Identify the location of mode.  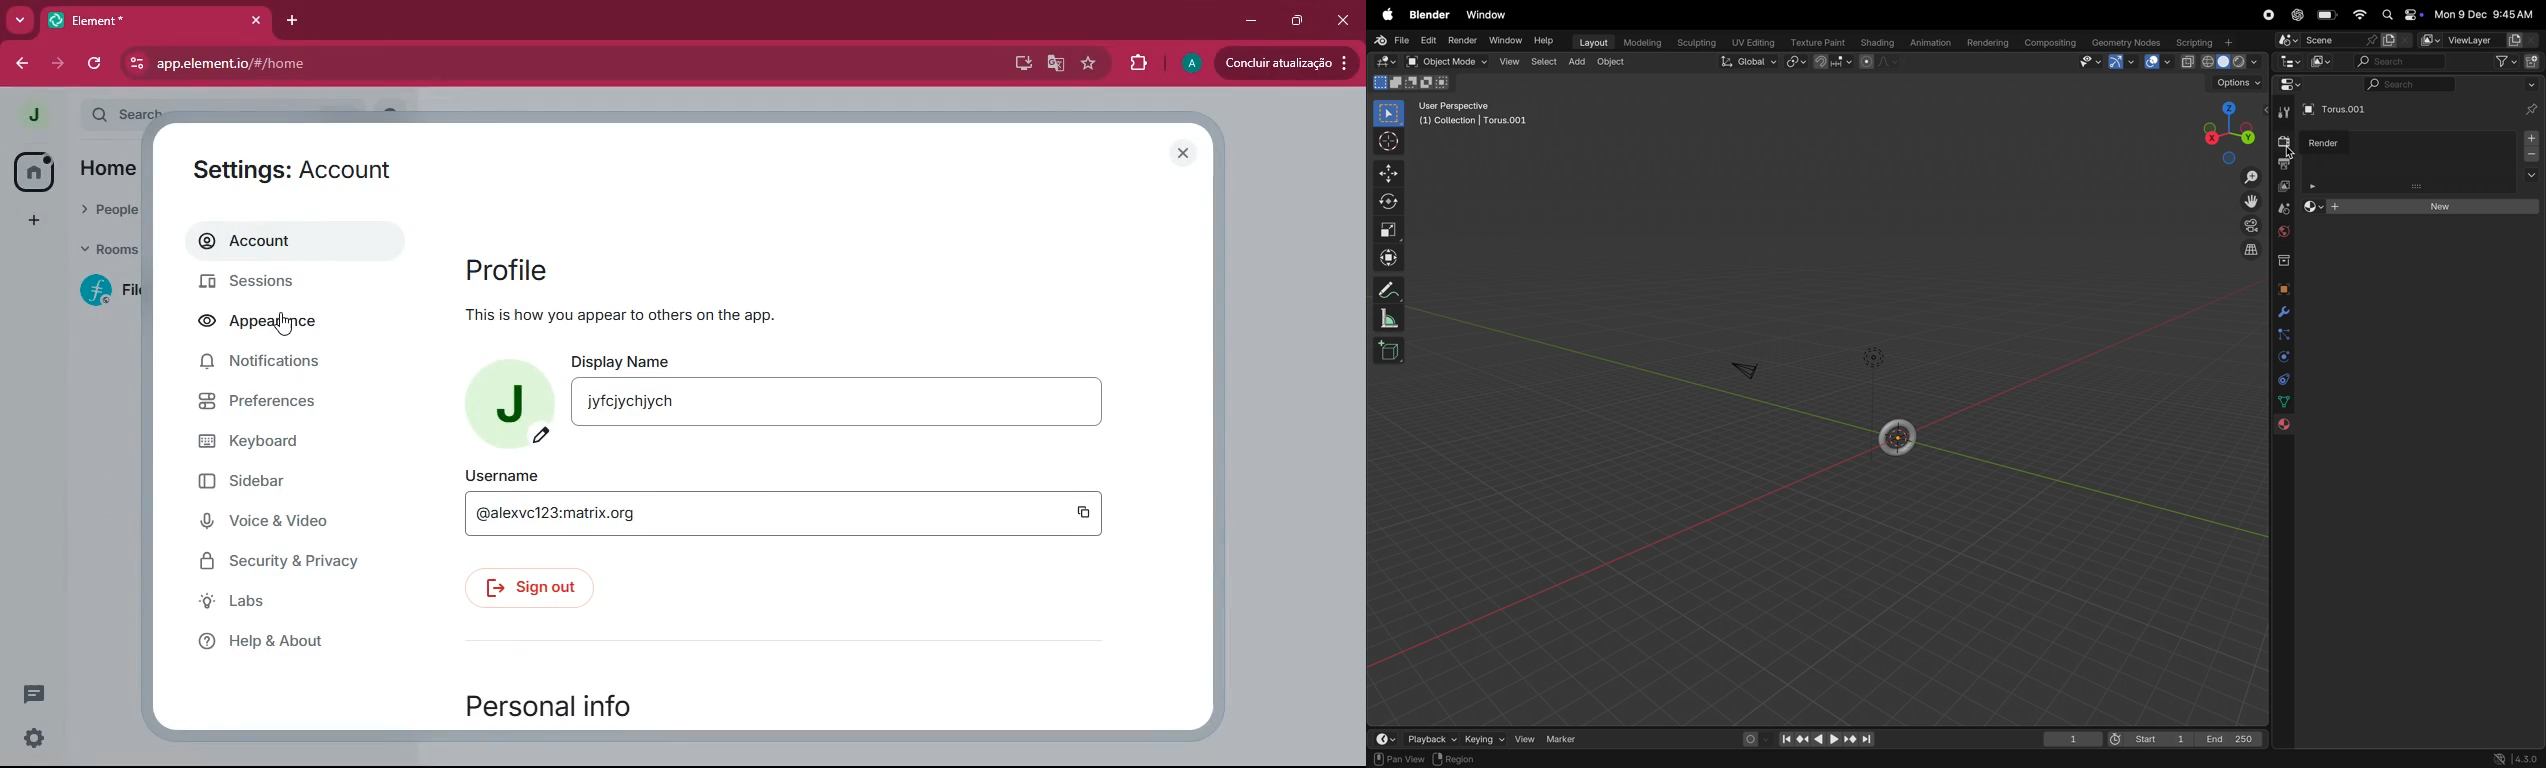
(1411, 84).